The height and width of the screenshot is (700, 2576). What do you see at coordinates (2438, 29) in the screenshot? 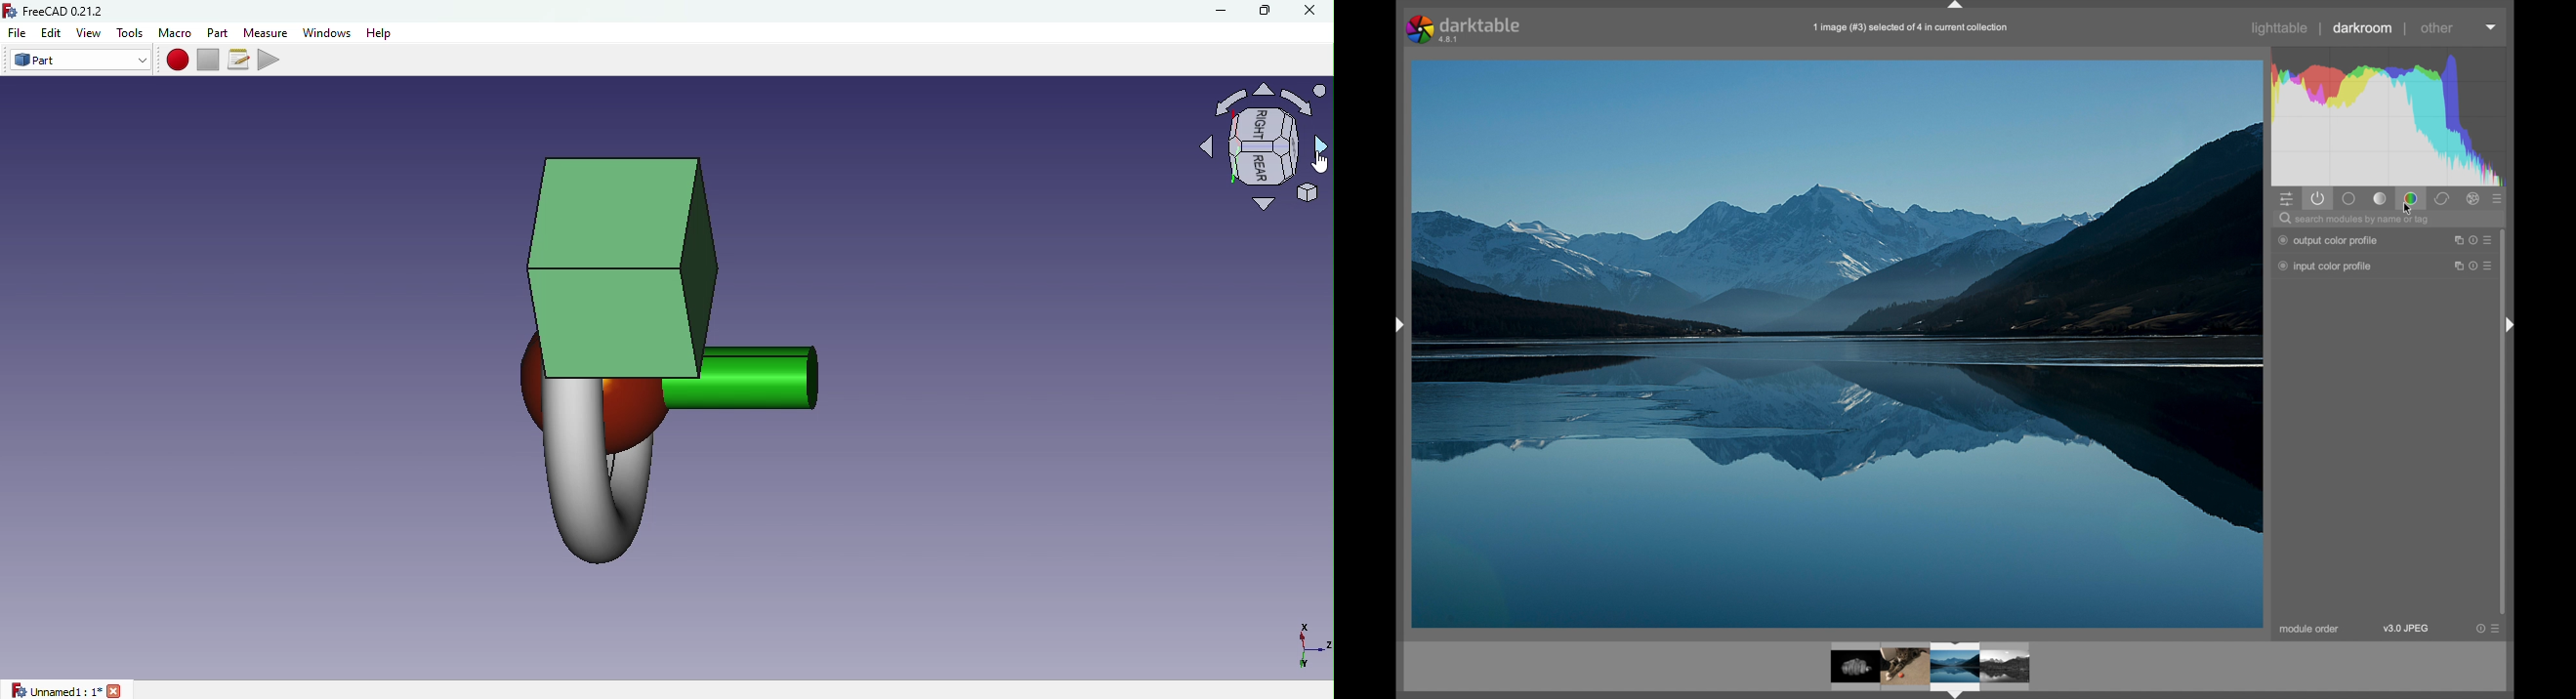
I see `other` at bounding box center [2438, 29].